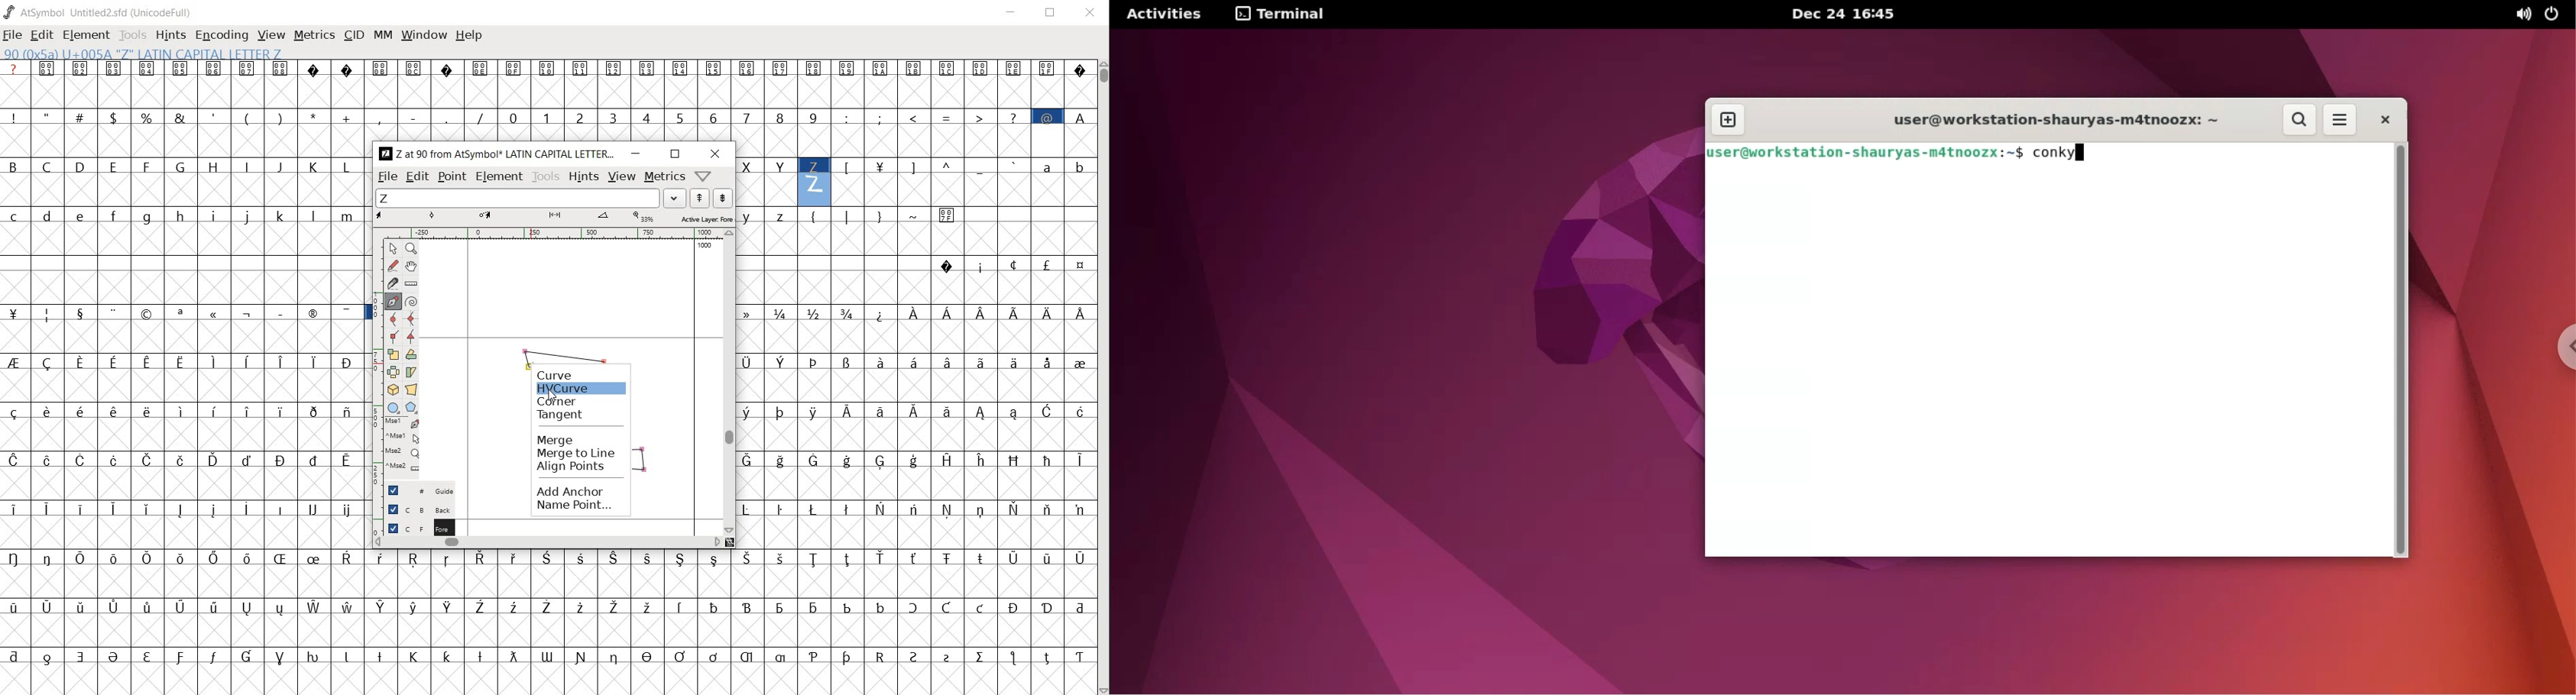  What do you see at coordinates (88, 34) in the screenshot?
I see `element` at bounding box center [88, 34].